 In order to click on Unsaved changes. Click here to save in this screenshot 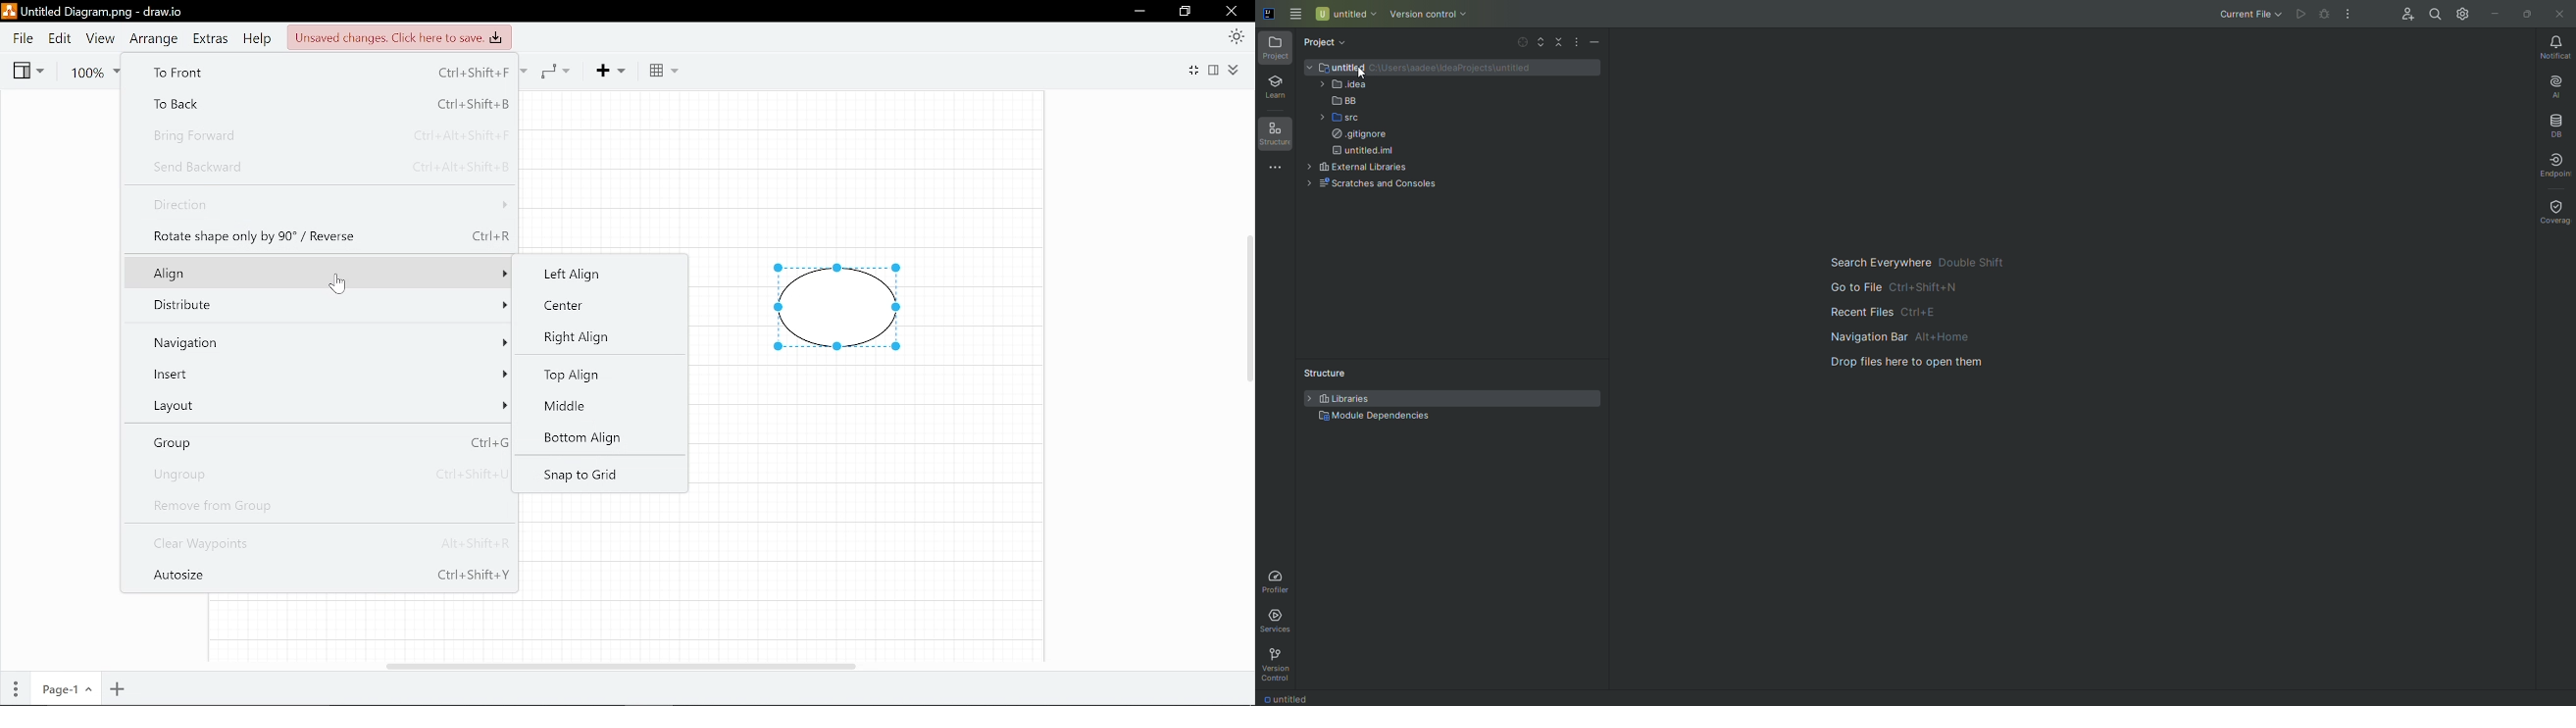, I will do `click(397, 36)`.